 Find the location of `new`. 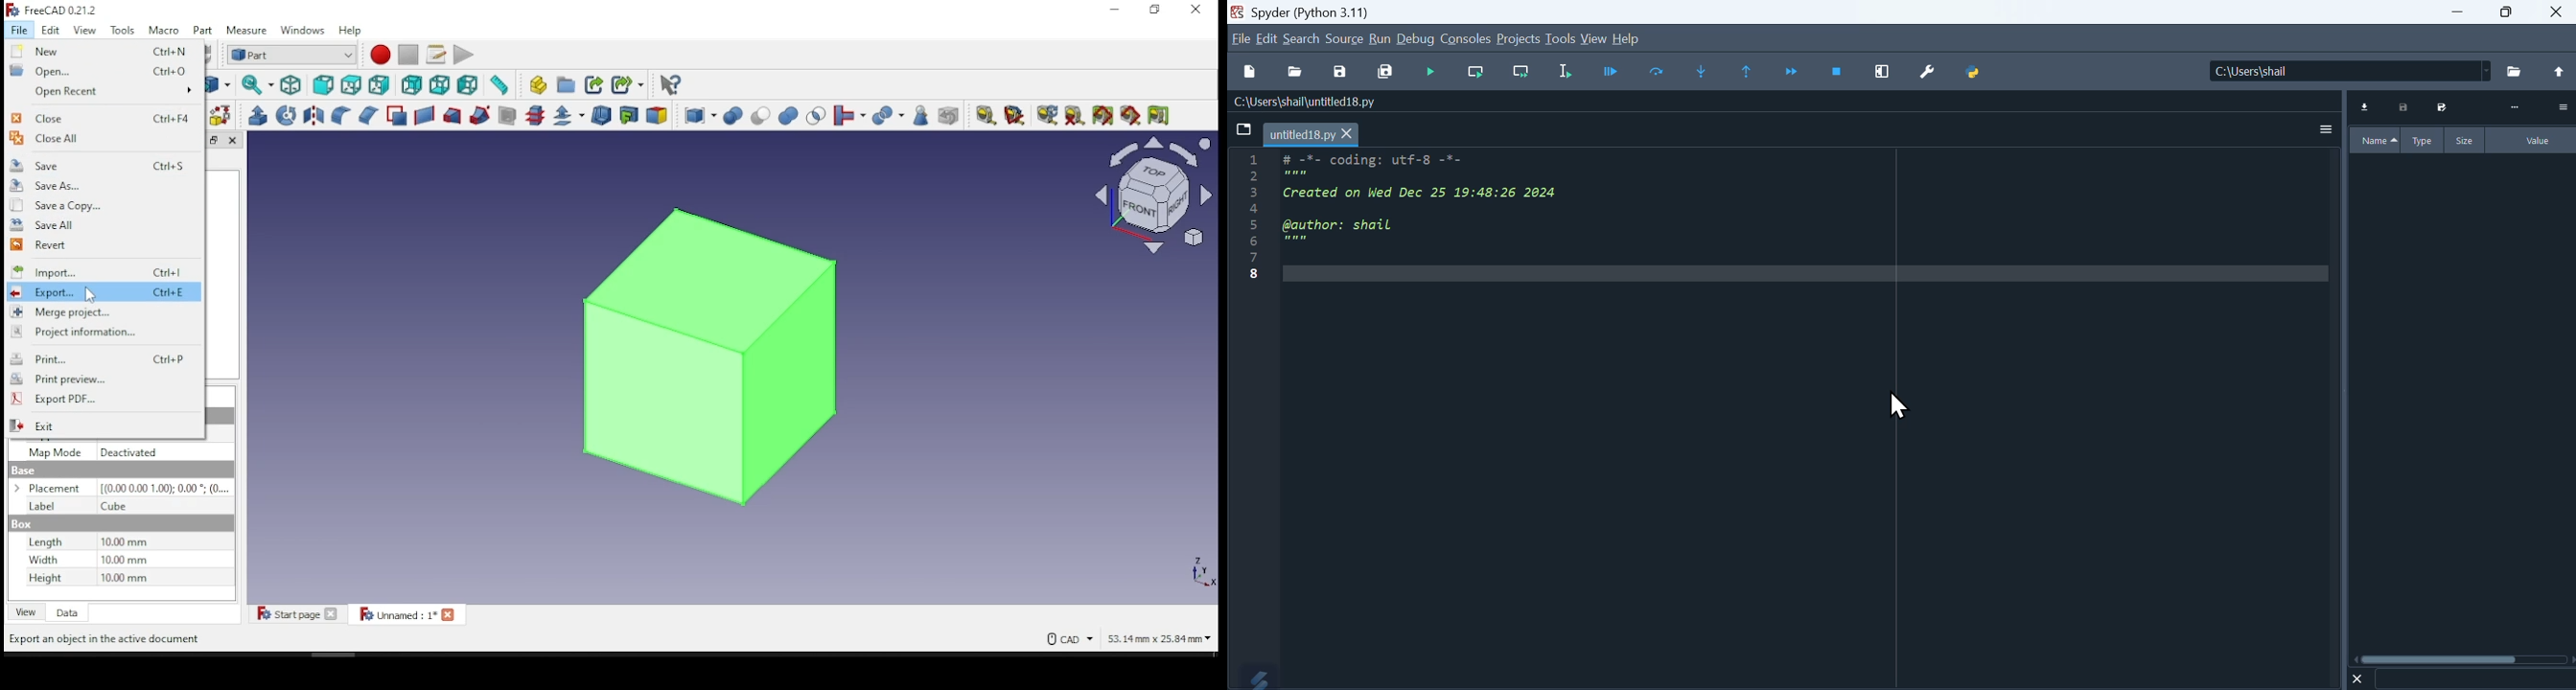

new is located at coordinates (104, 51).